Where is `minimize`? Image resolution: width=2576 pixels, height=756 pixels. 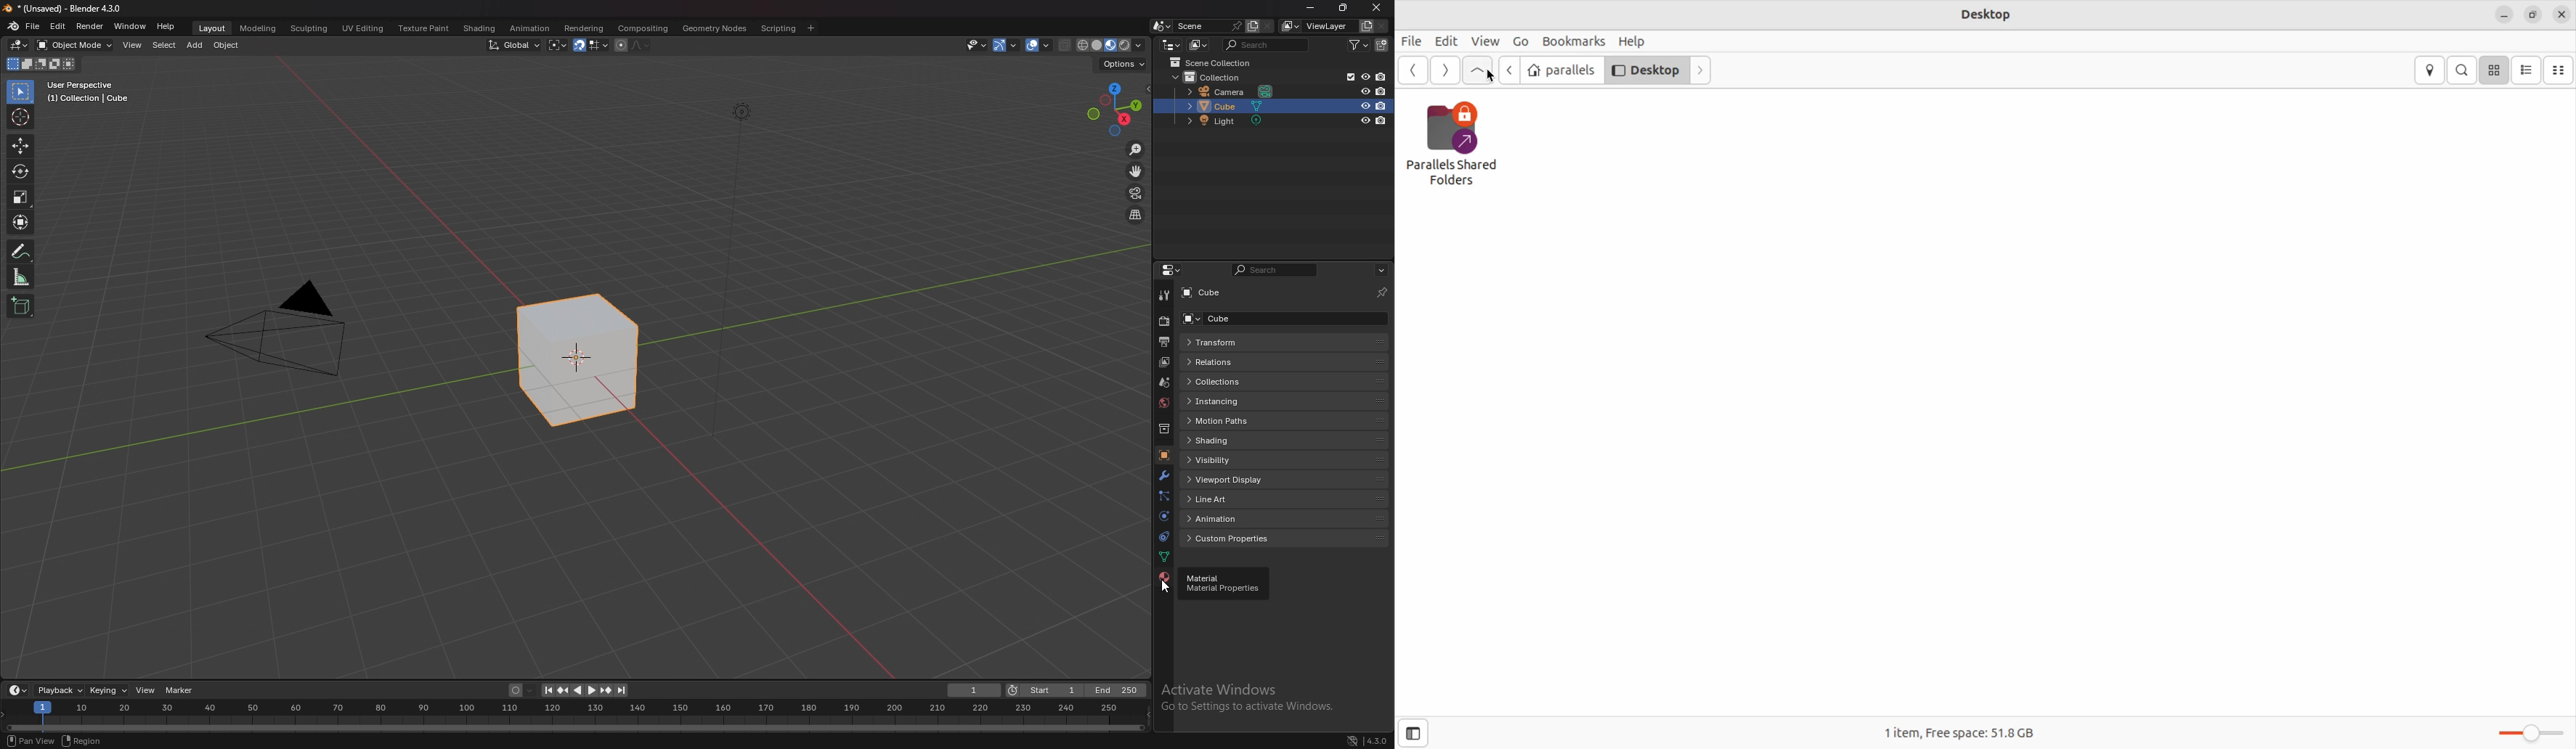 minimize is located at coordinates (1310, 8).